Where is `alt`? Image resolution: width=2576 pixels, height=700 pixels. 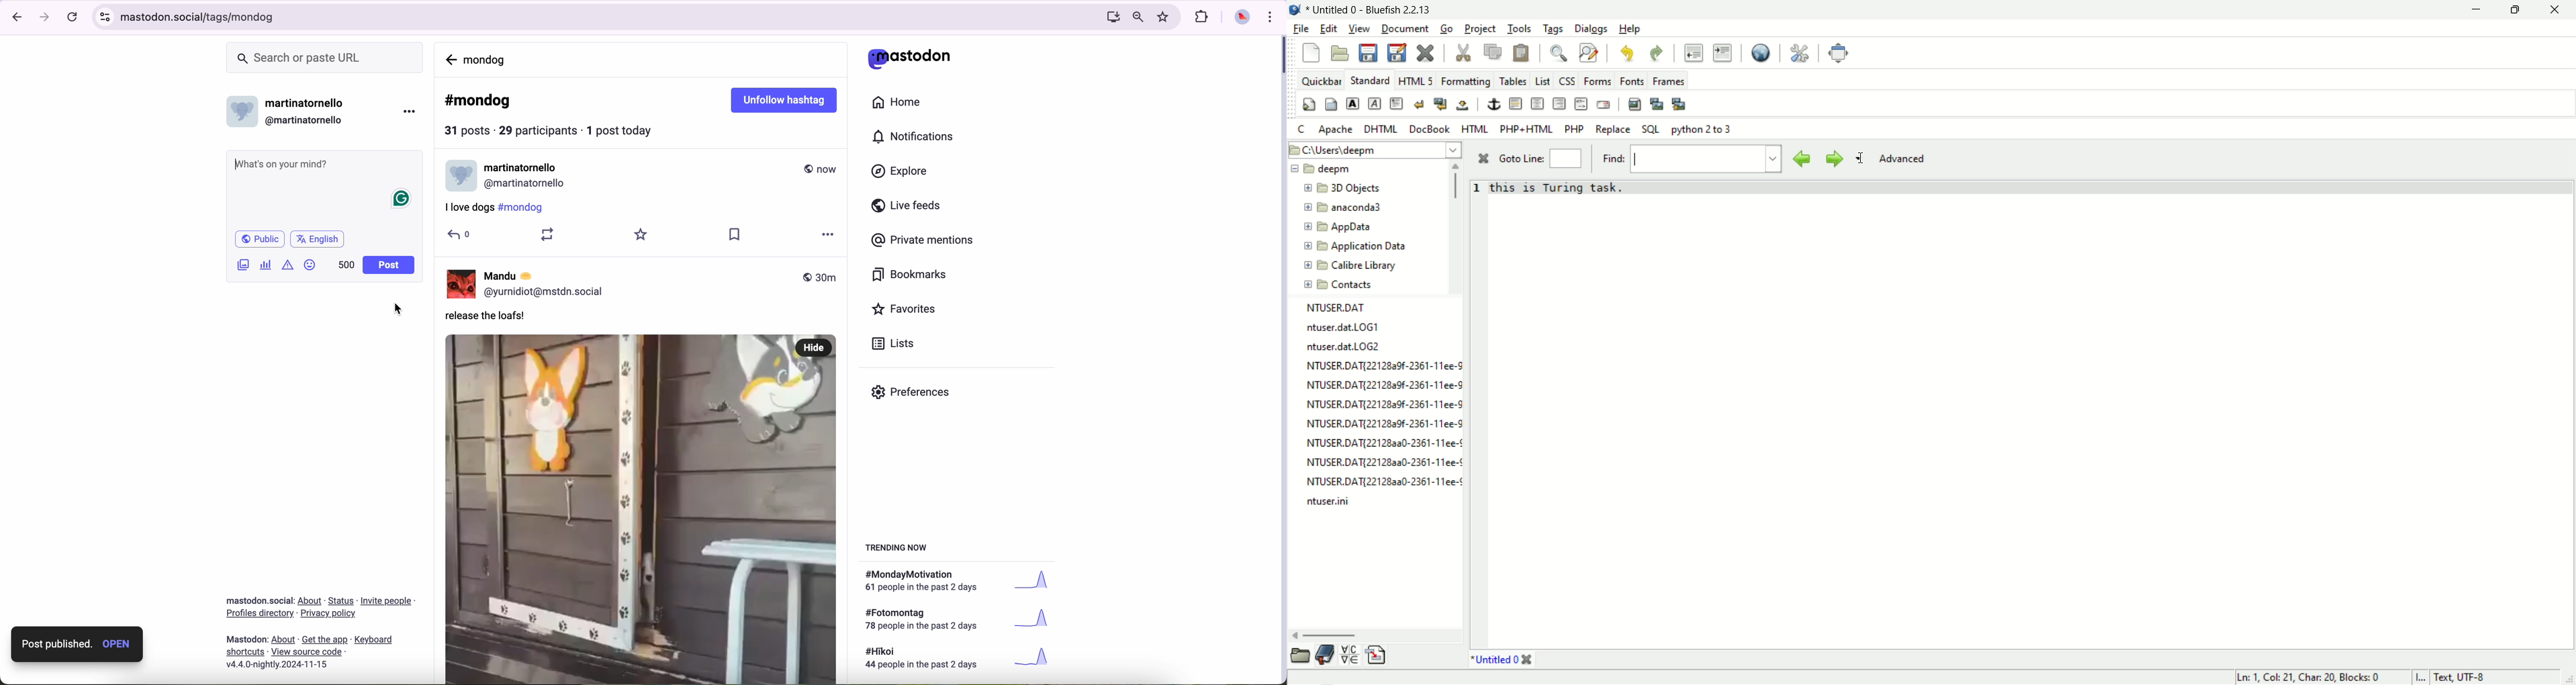
alt is located at coordinates (794, 600).